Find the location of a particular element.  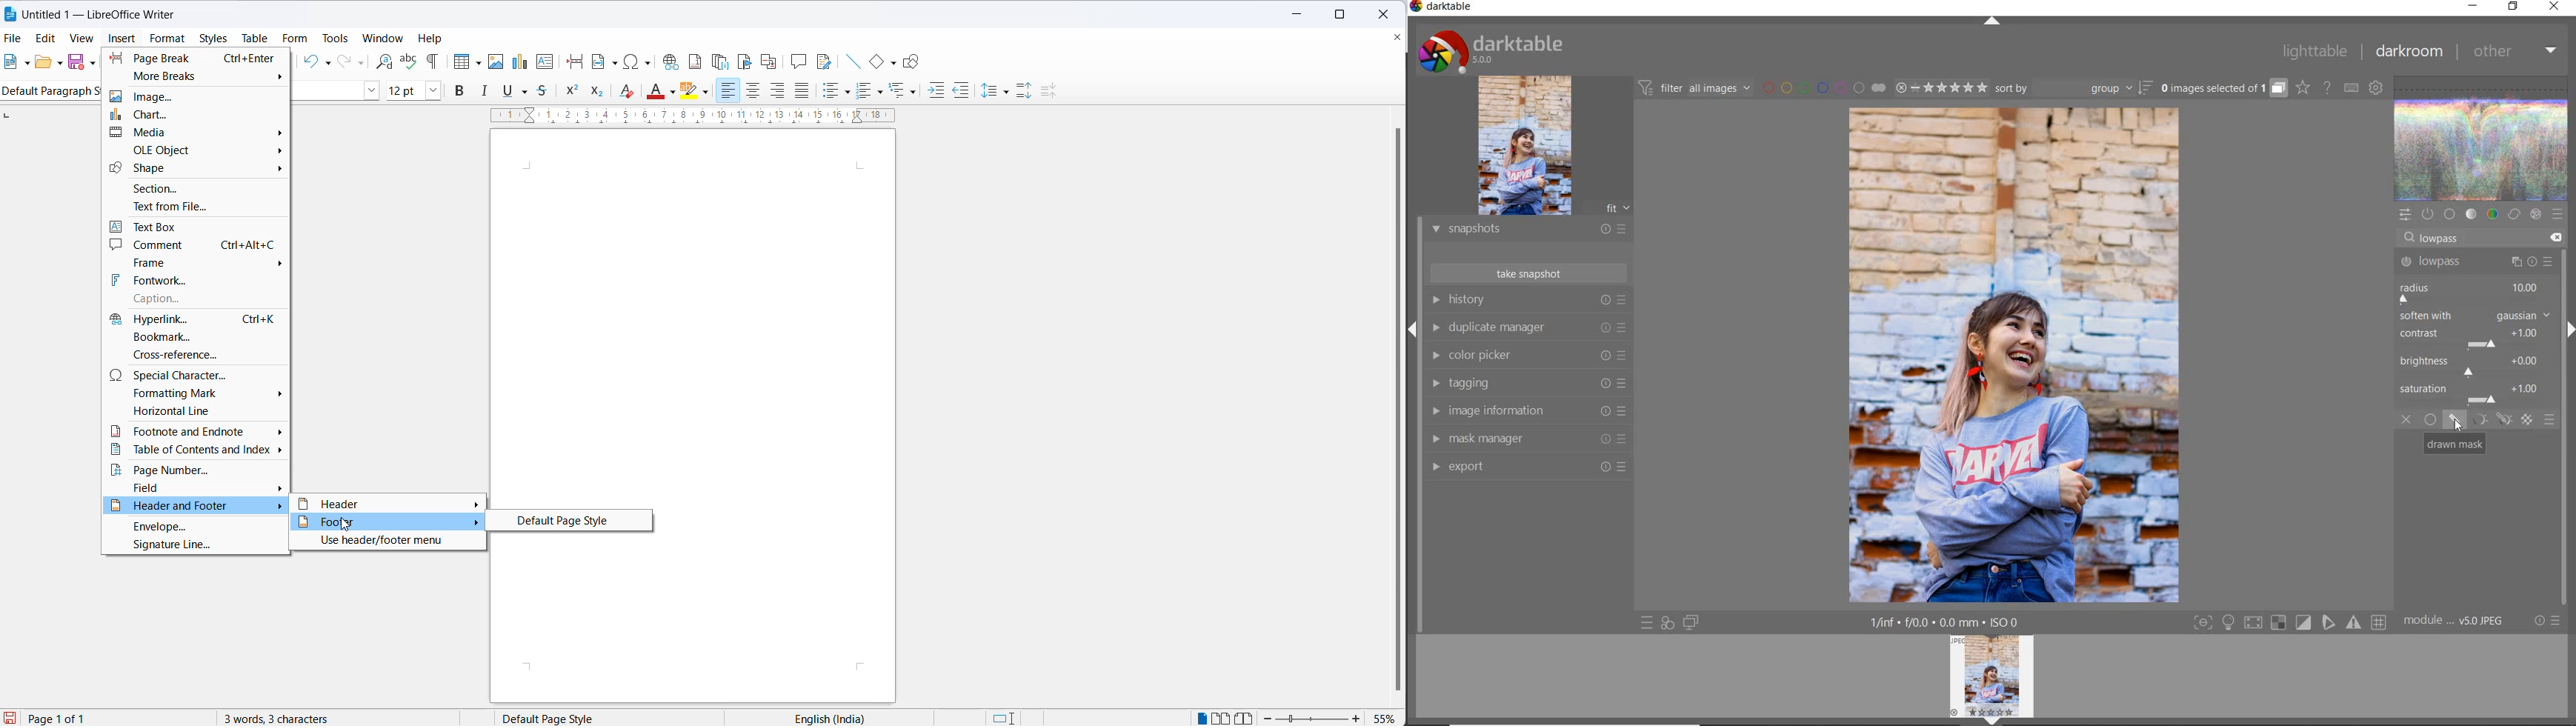

file options is located at coordinates (25, 64).